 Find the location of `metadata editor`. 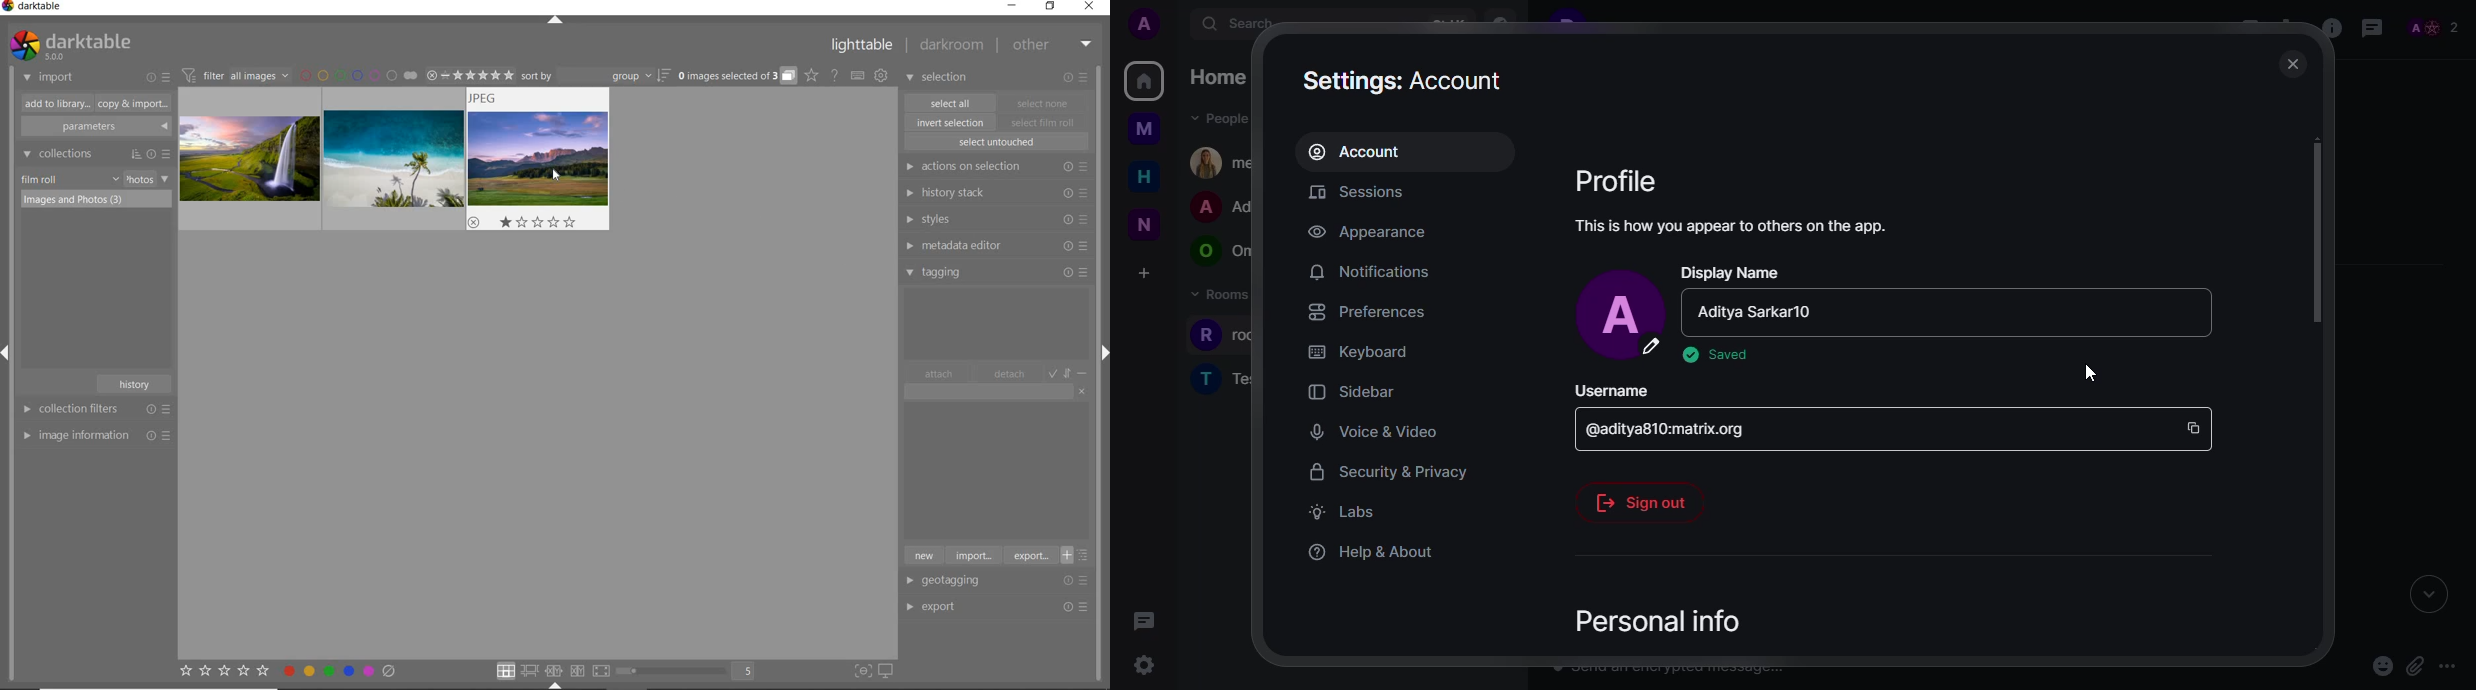

metadata editor is located at coordinates (994, 246).